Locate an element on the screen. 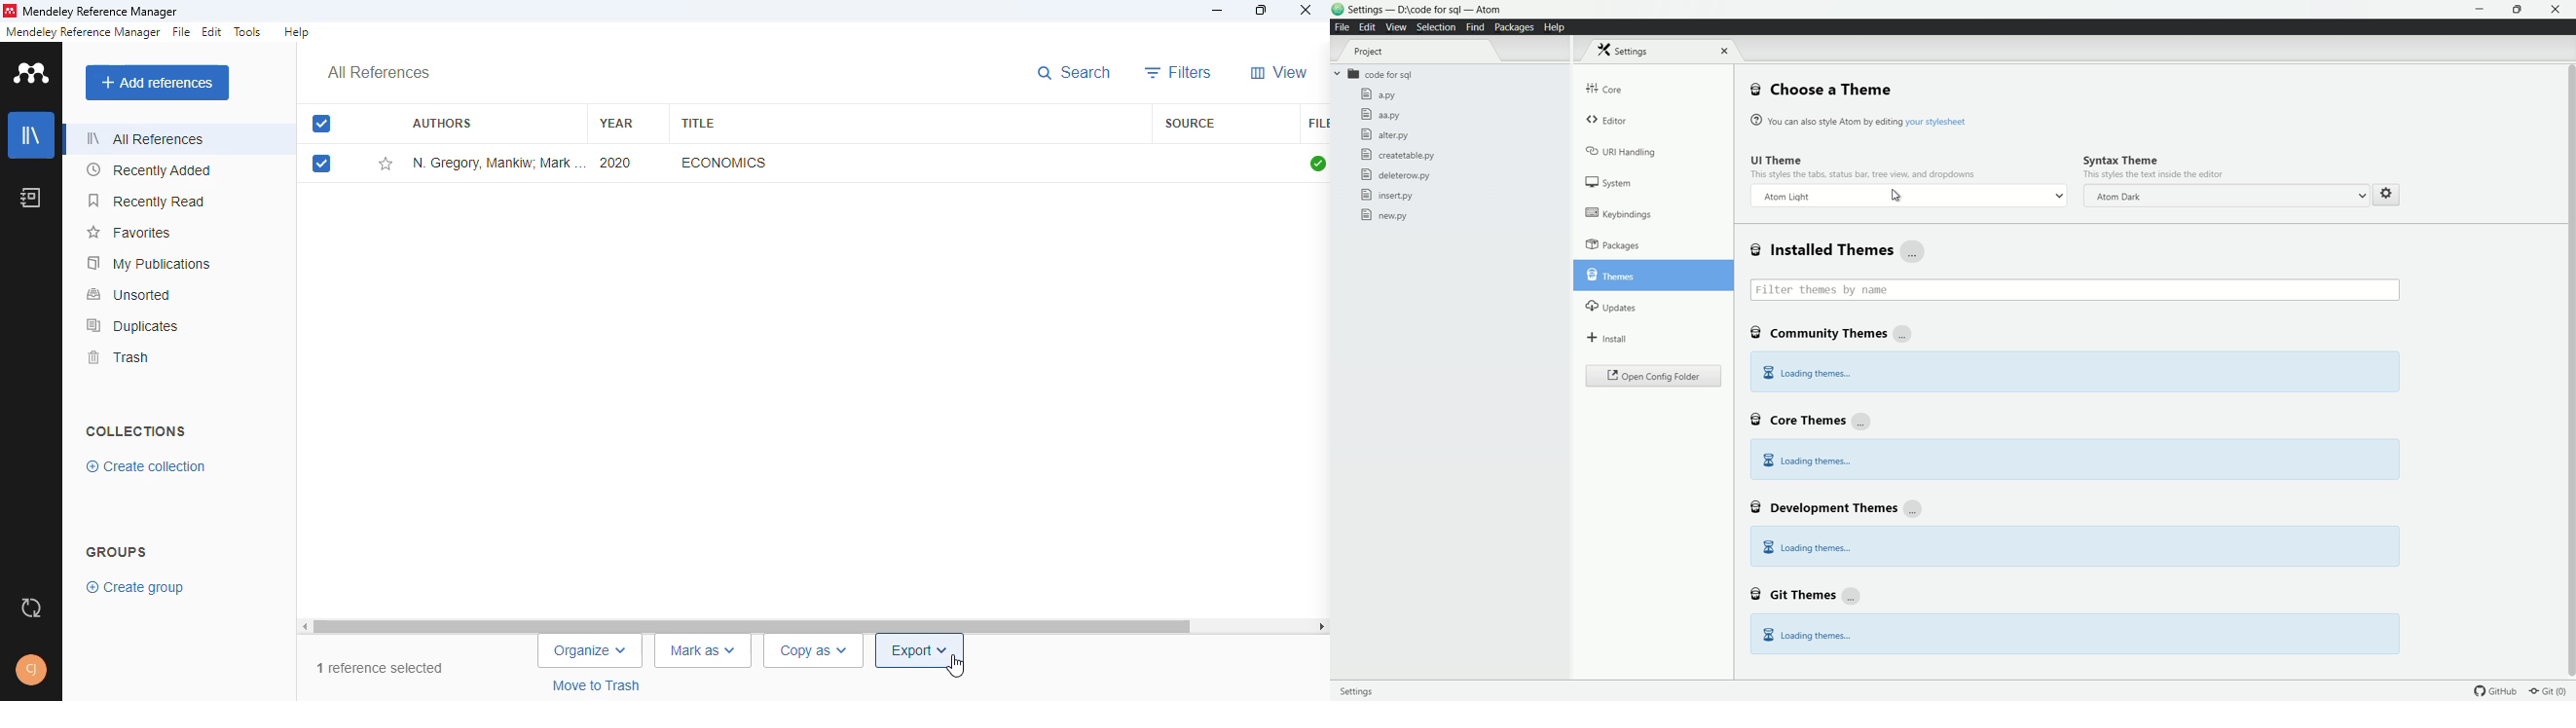 The width and height of the screenshot is (2576, 728). close is located at coordinates (1722, 51).